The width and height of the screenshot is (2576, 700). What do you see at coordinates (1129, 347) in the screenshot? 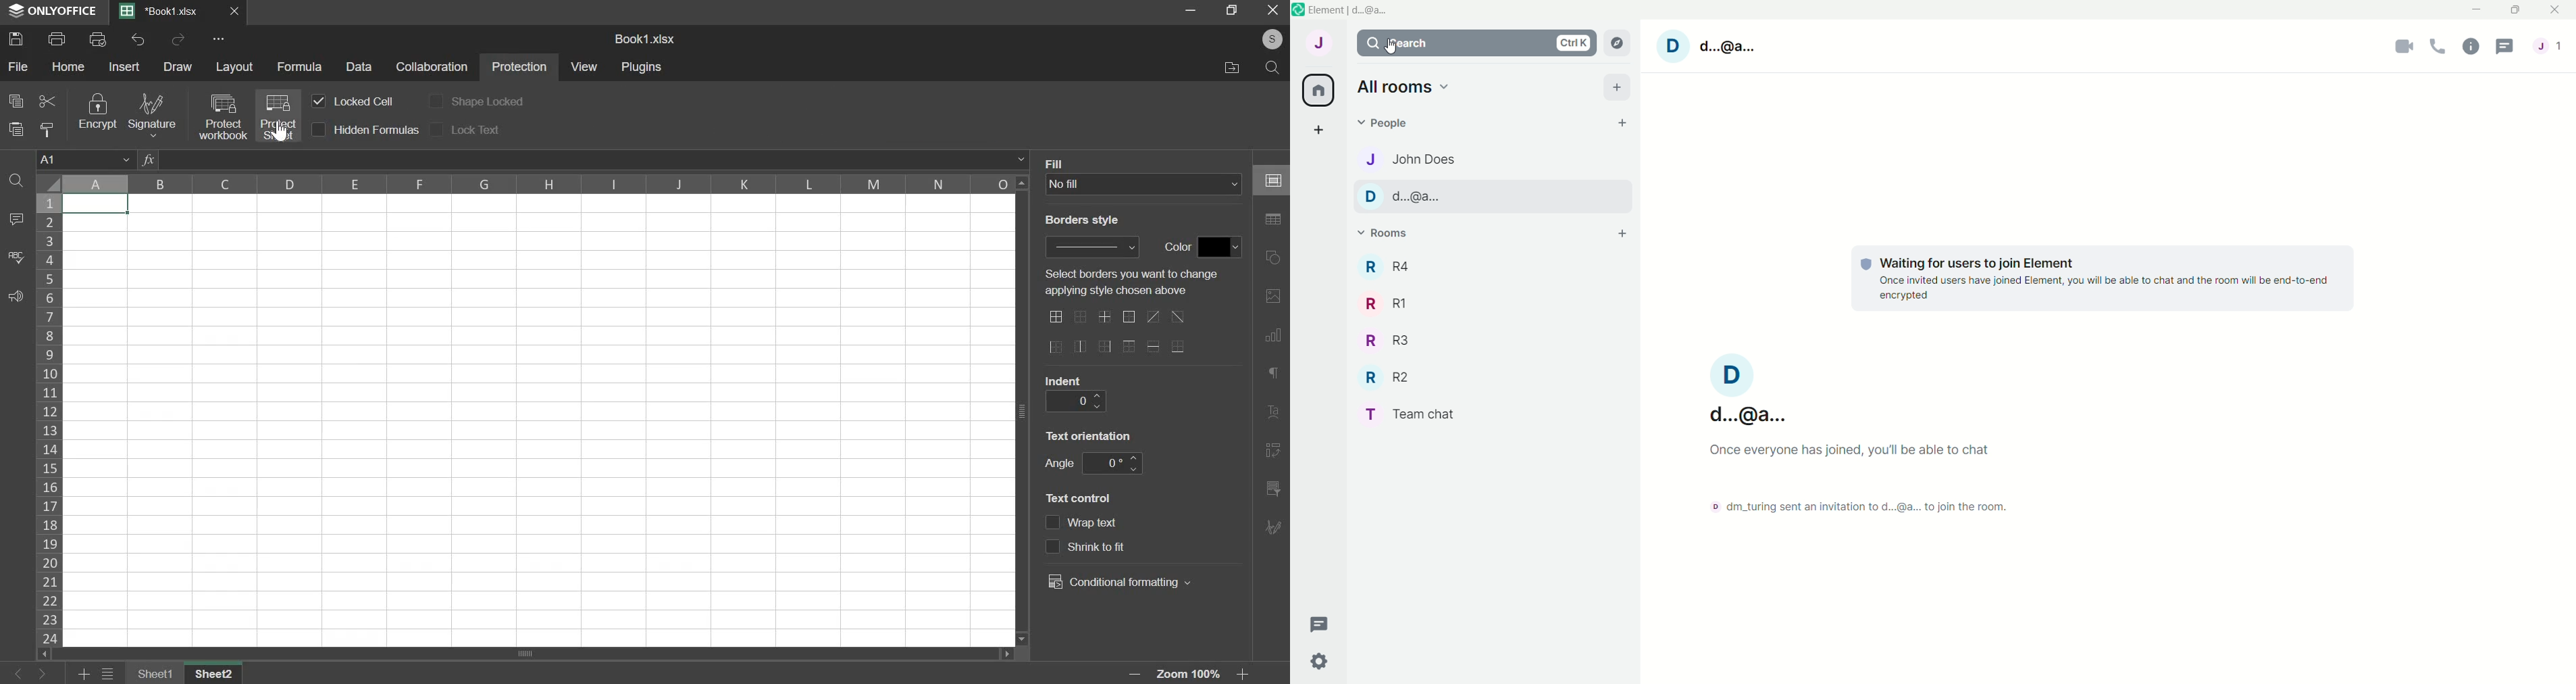
I see `border options` at bounding box center [1129, 347].